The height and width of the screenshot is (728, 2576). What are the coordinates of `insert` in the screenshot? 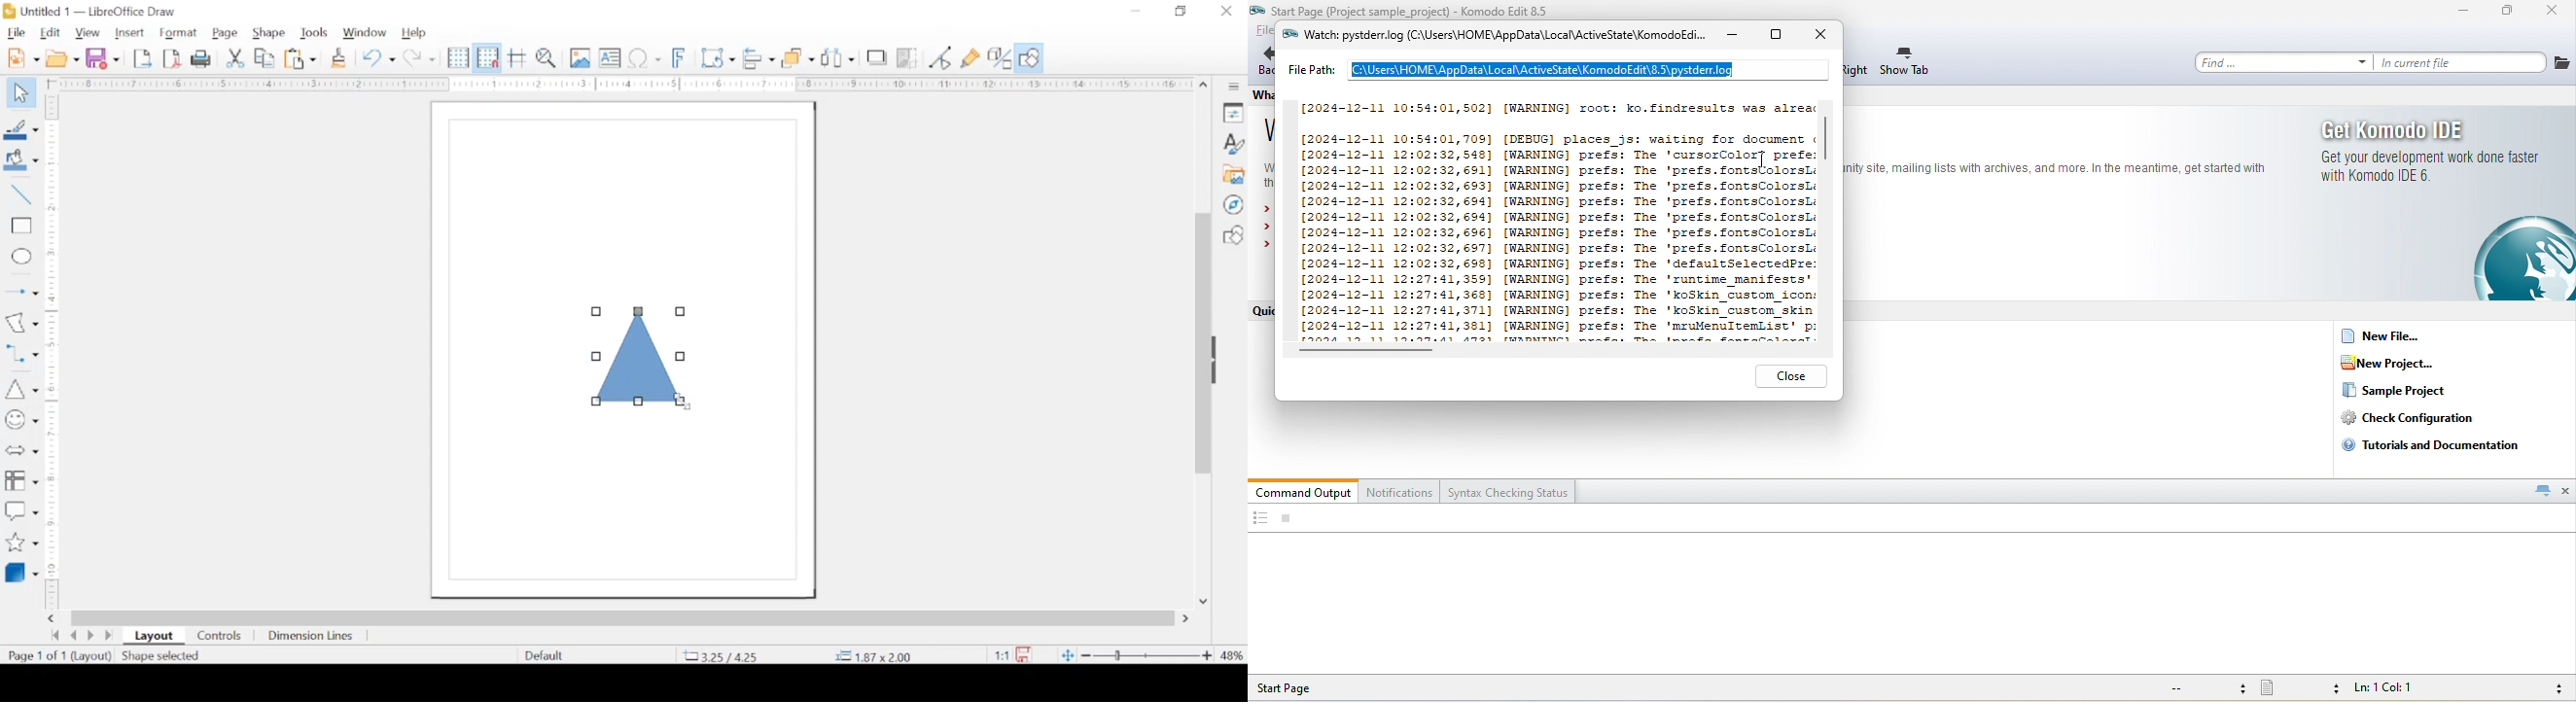 It's located at (131, 33).